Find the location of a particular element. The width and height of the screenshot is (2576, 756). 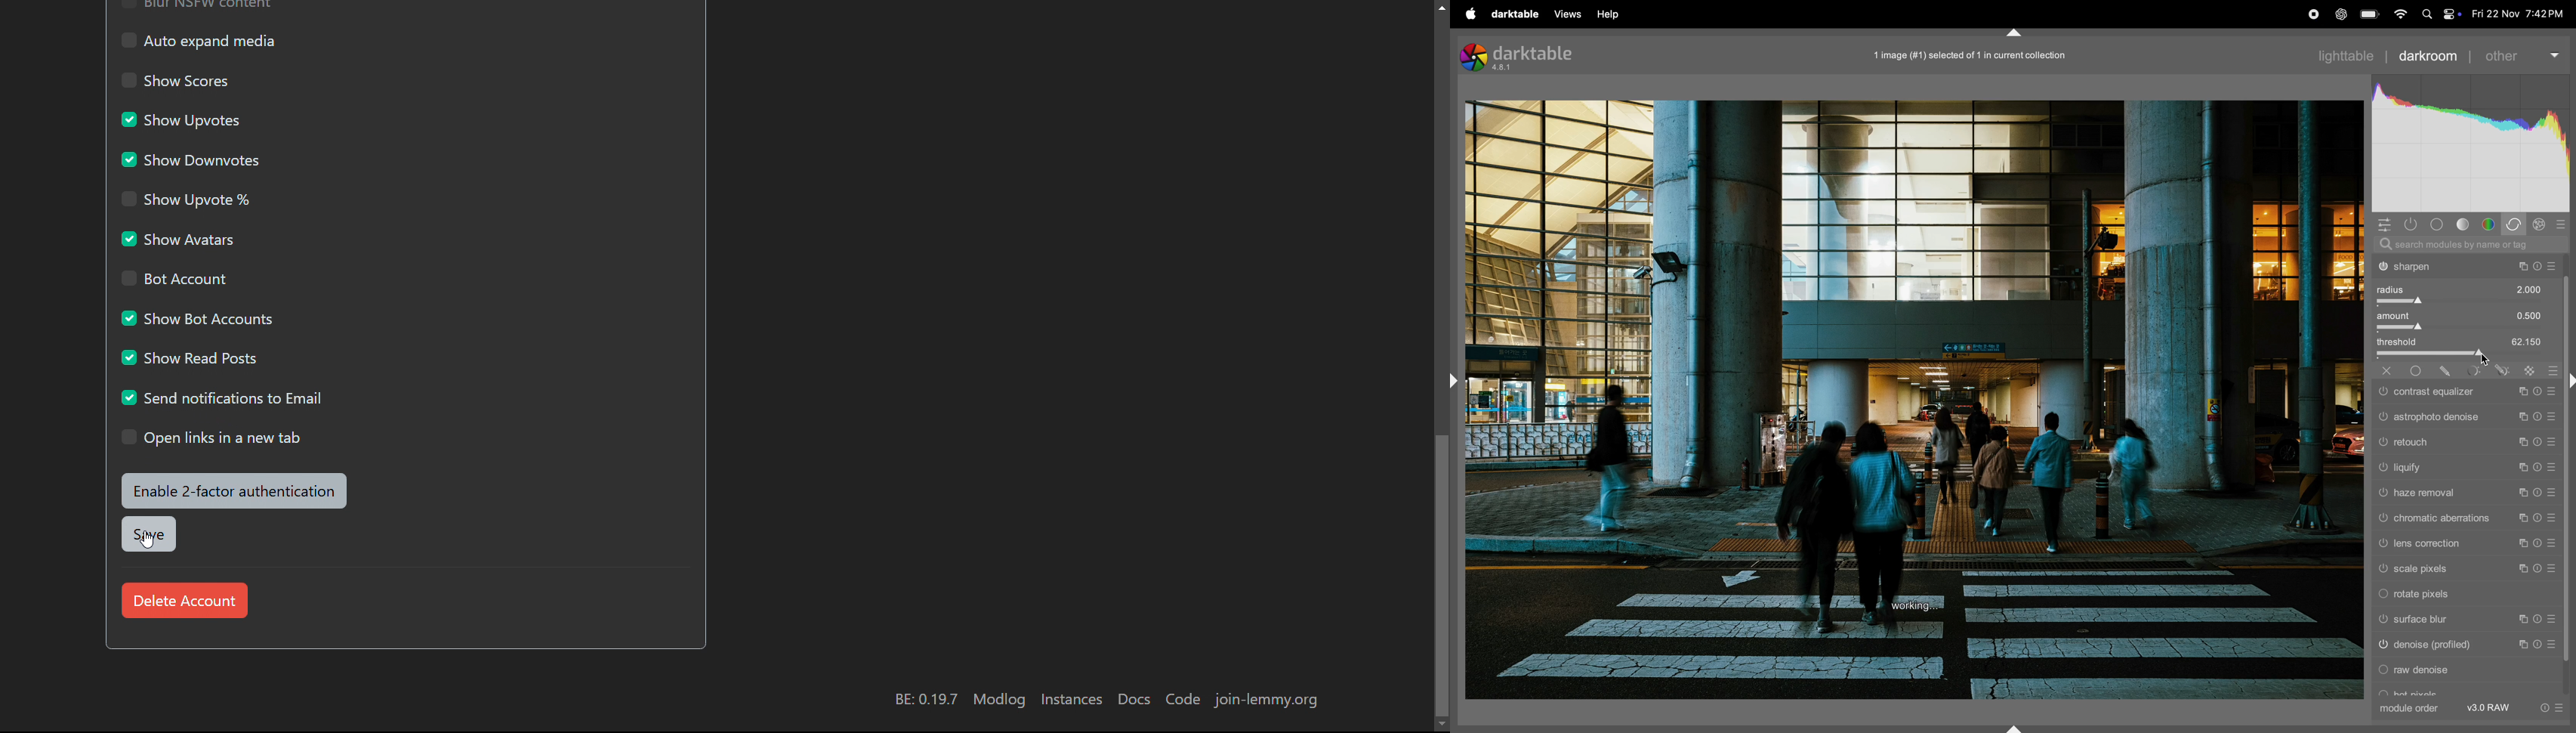

show updates is located at coordinates (180, 119).